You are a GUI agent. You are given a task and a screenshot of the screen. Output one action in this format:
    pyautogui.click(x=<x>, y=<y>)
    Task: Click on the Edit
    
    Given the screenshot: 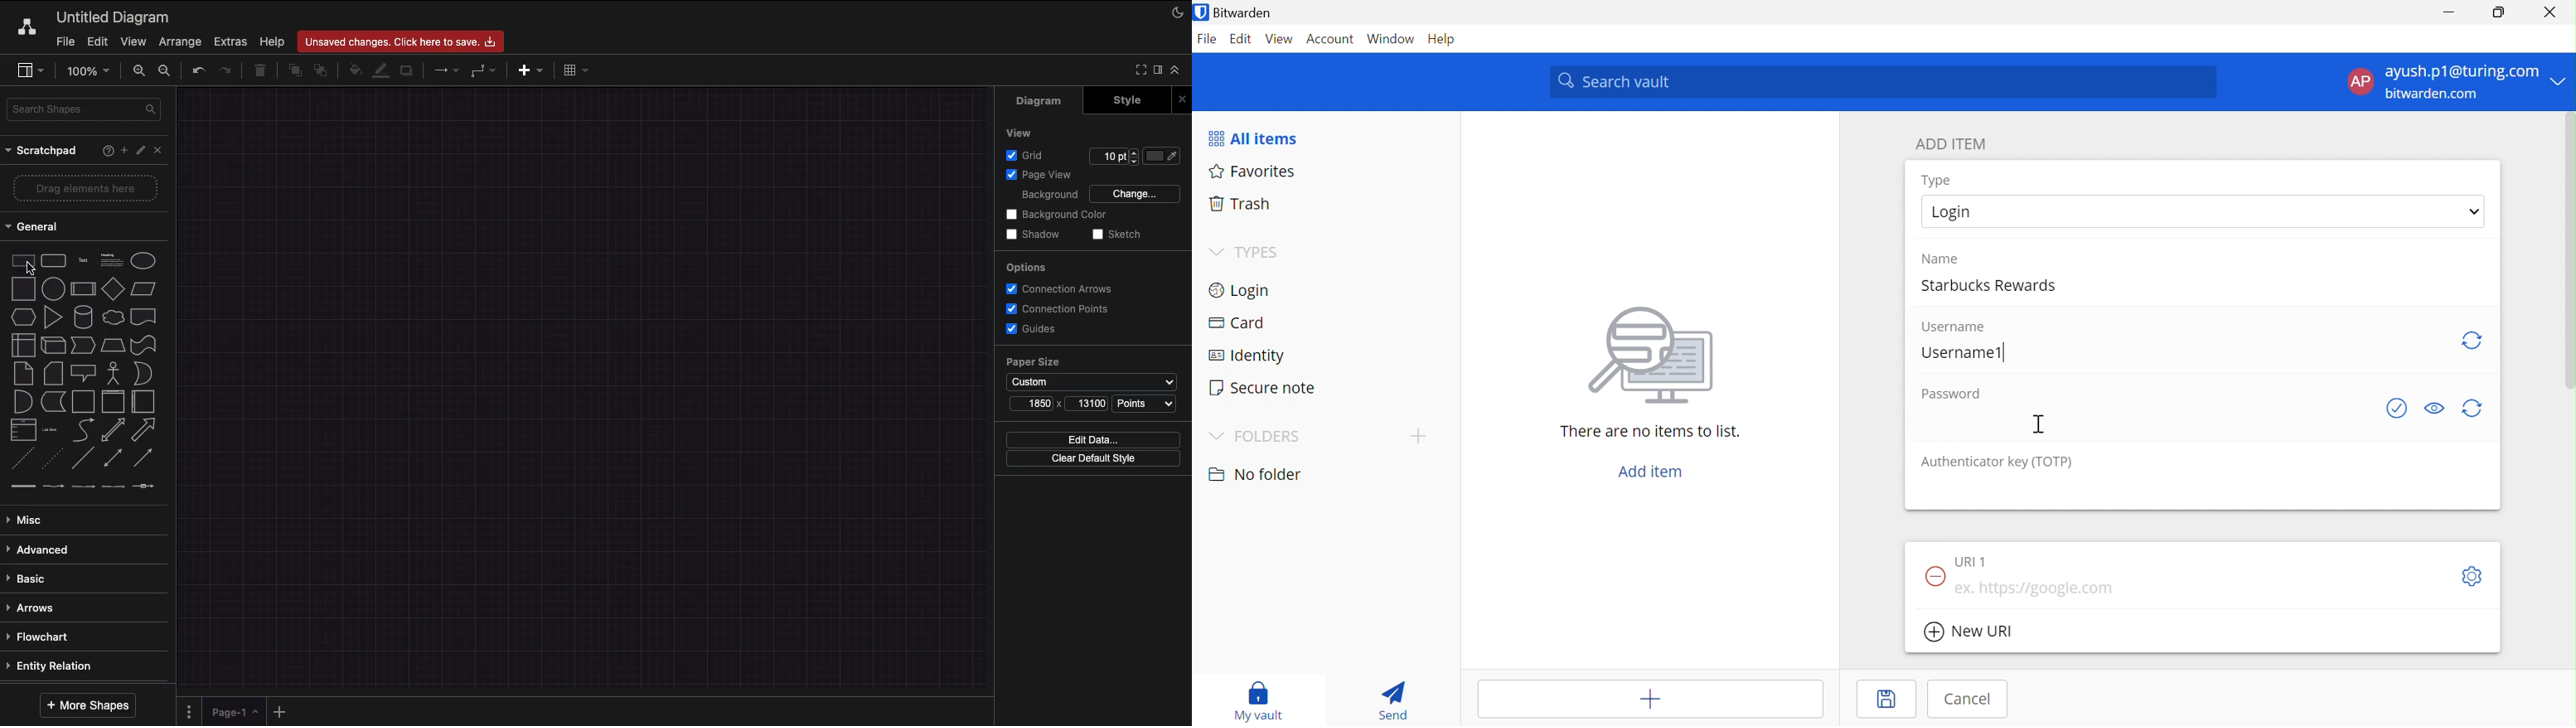 What is the action you would take?
    pyautogui.click(x=1242, y=40)
    